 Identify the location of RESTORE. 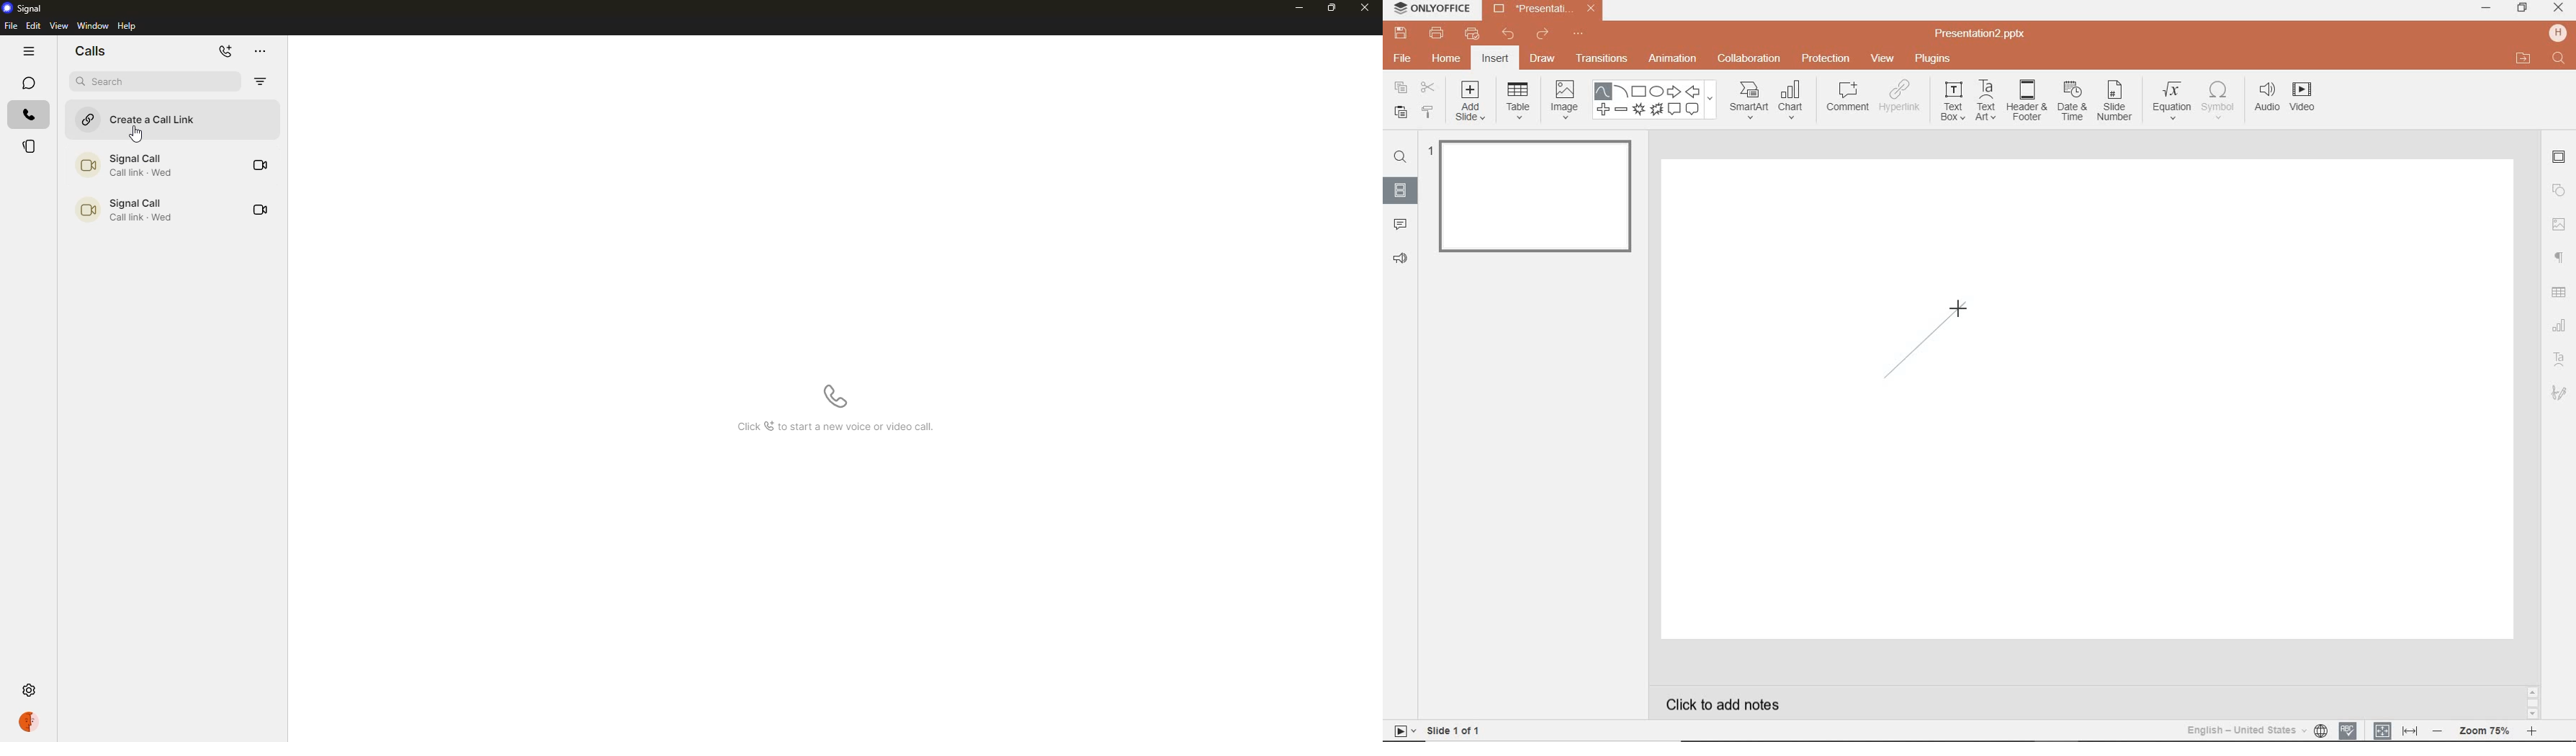
(2523, 8).